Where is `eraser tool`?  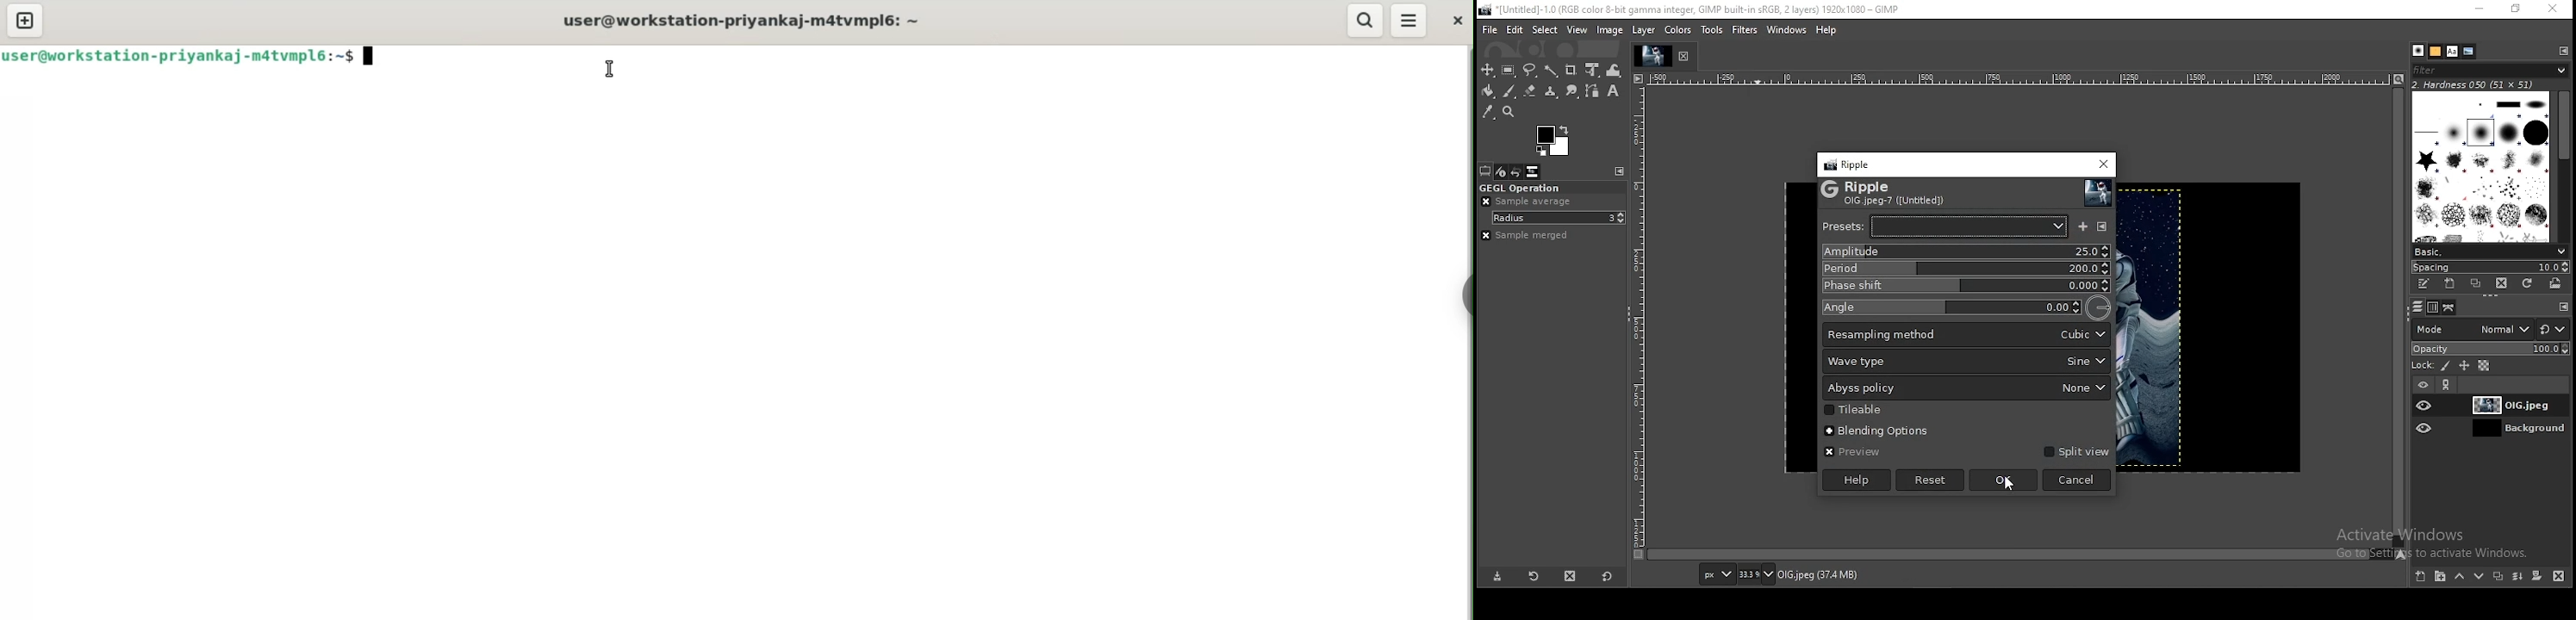
eraser tool is located at coordinates (1532, 91).